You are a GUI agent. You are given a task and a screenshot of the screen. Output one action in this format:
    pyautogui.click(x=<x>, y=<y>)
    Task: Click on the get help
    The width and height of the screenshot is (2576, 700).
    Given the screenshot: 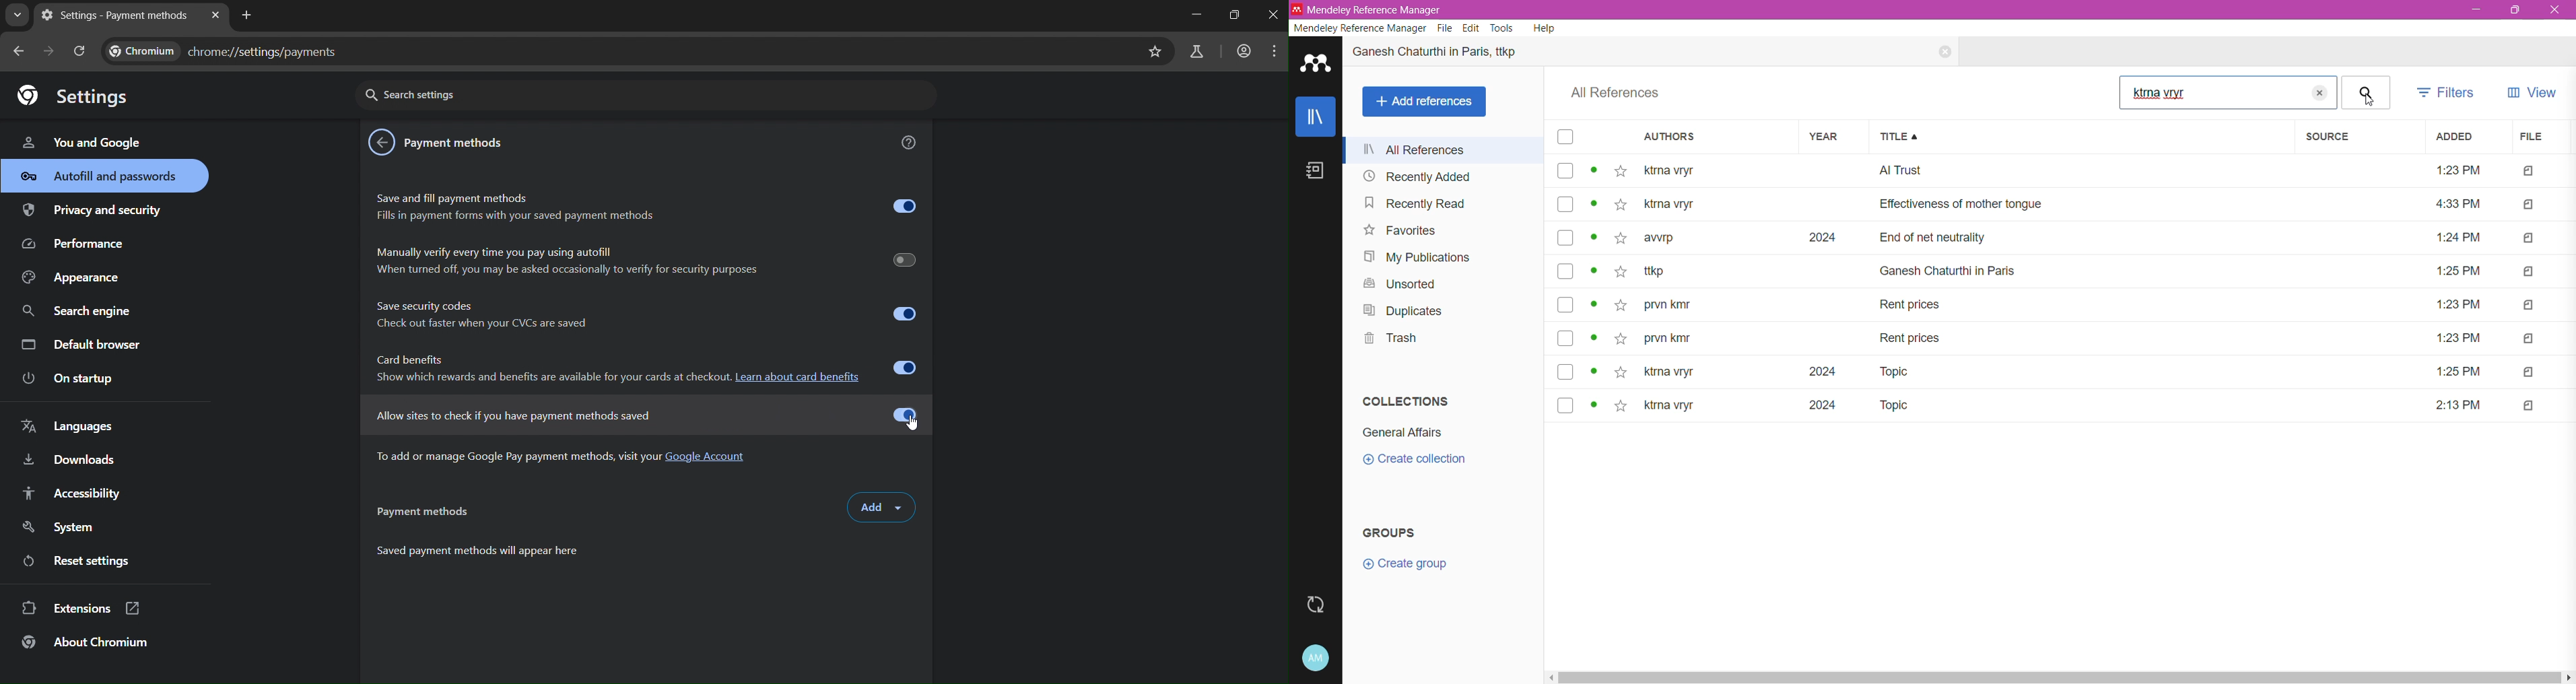 What is the action you would take?
    pyautogui.click(x=908, y=142)
    